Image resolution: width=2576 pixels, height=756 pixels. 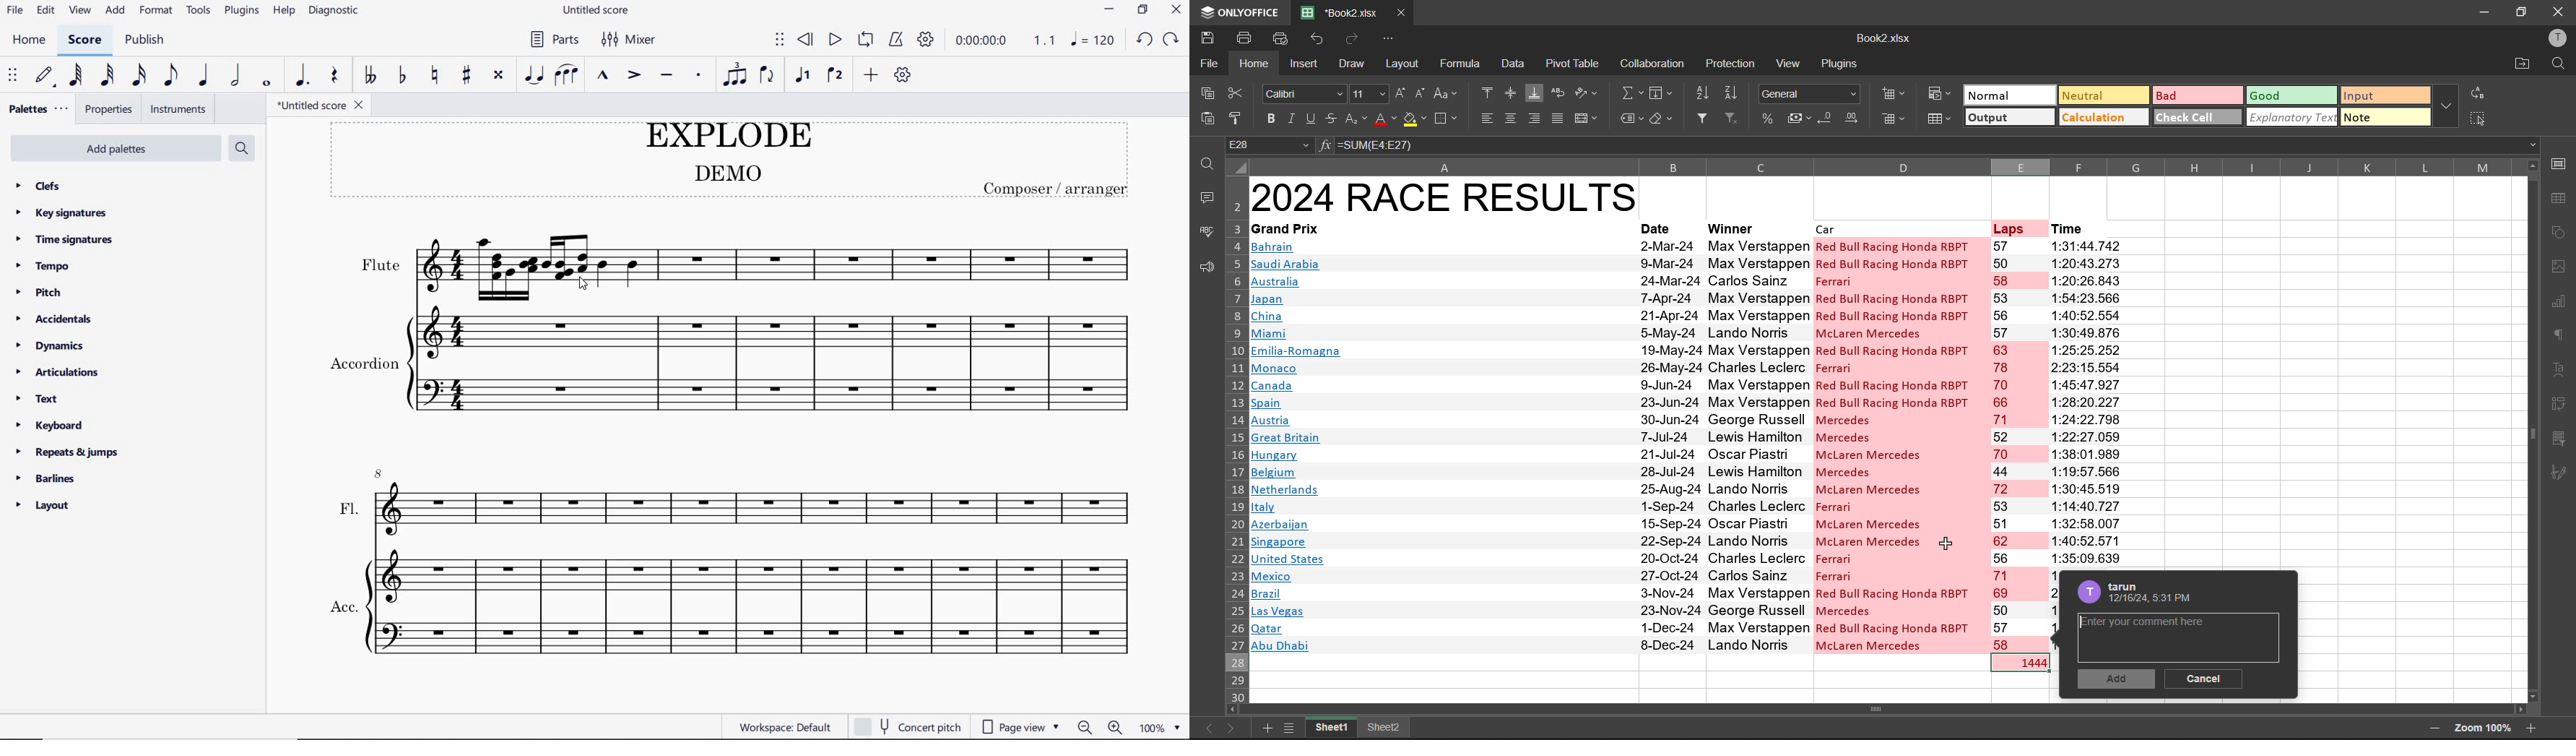 I want to click on FL, so click(x=735, y=503).